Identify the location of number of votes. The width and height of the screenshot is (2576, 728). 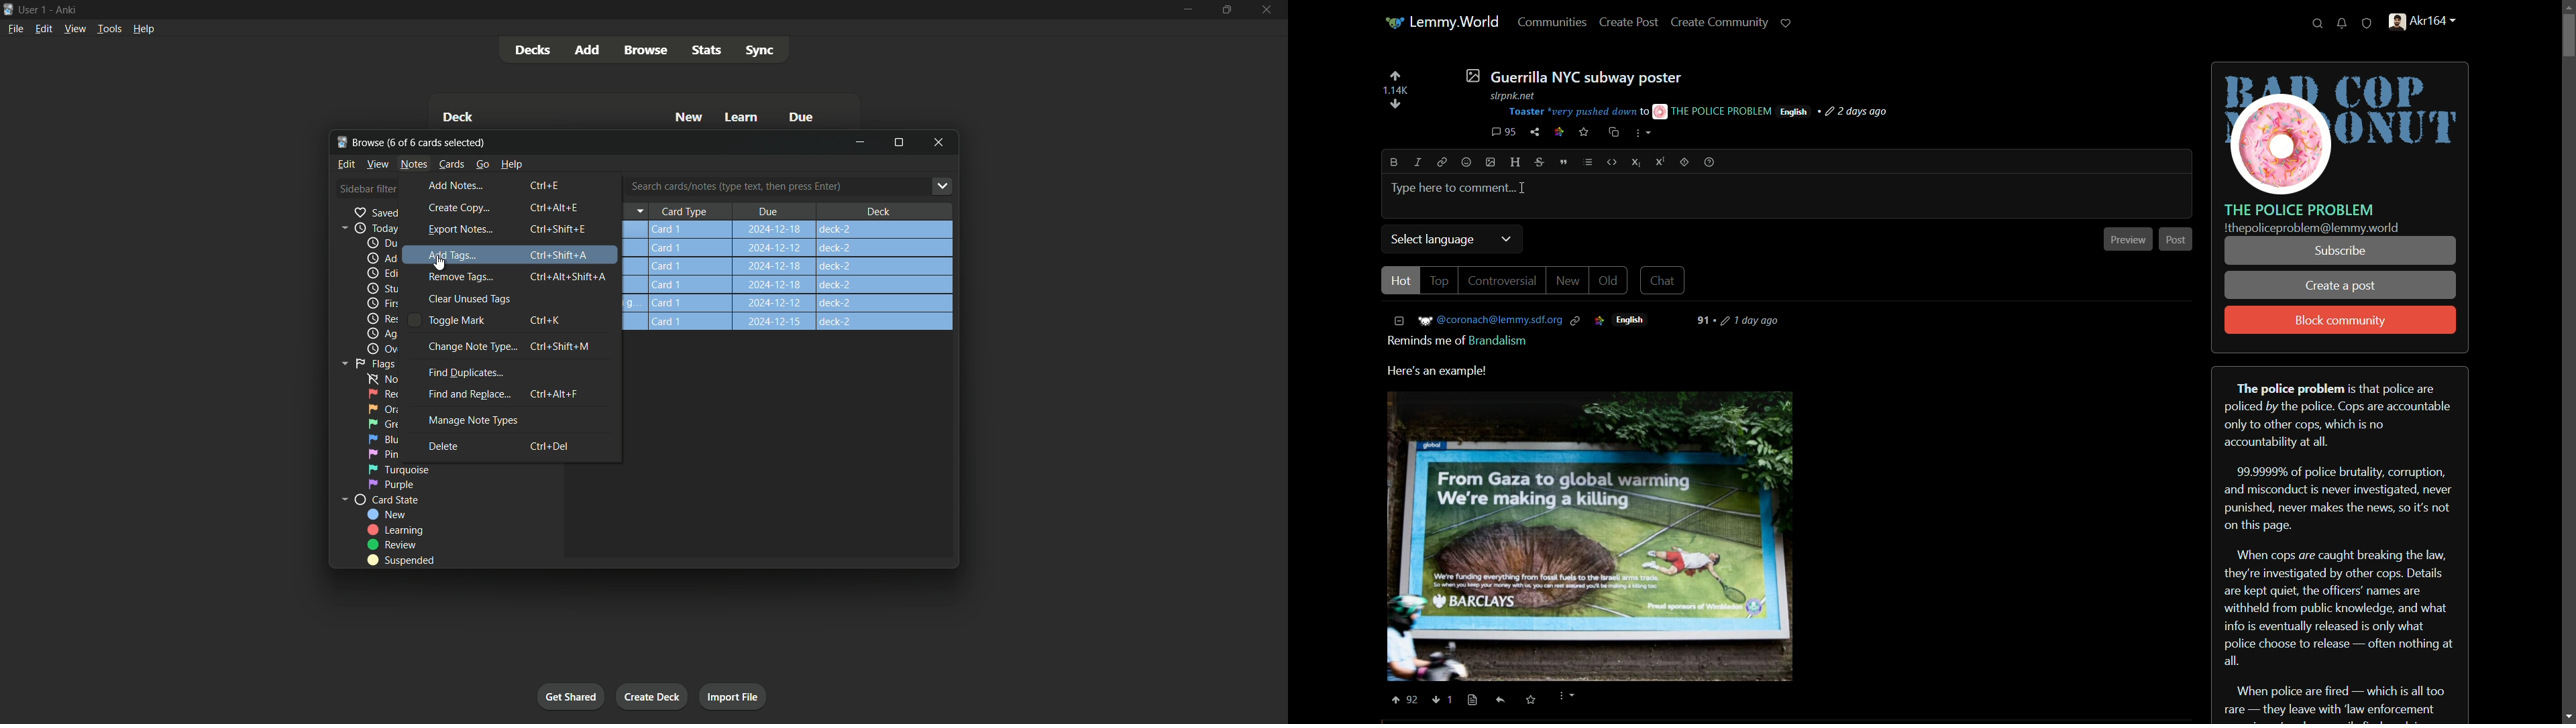
(1395, 90).